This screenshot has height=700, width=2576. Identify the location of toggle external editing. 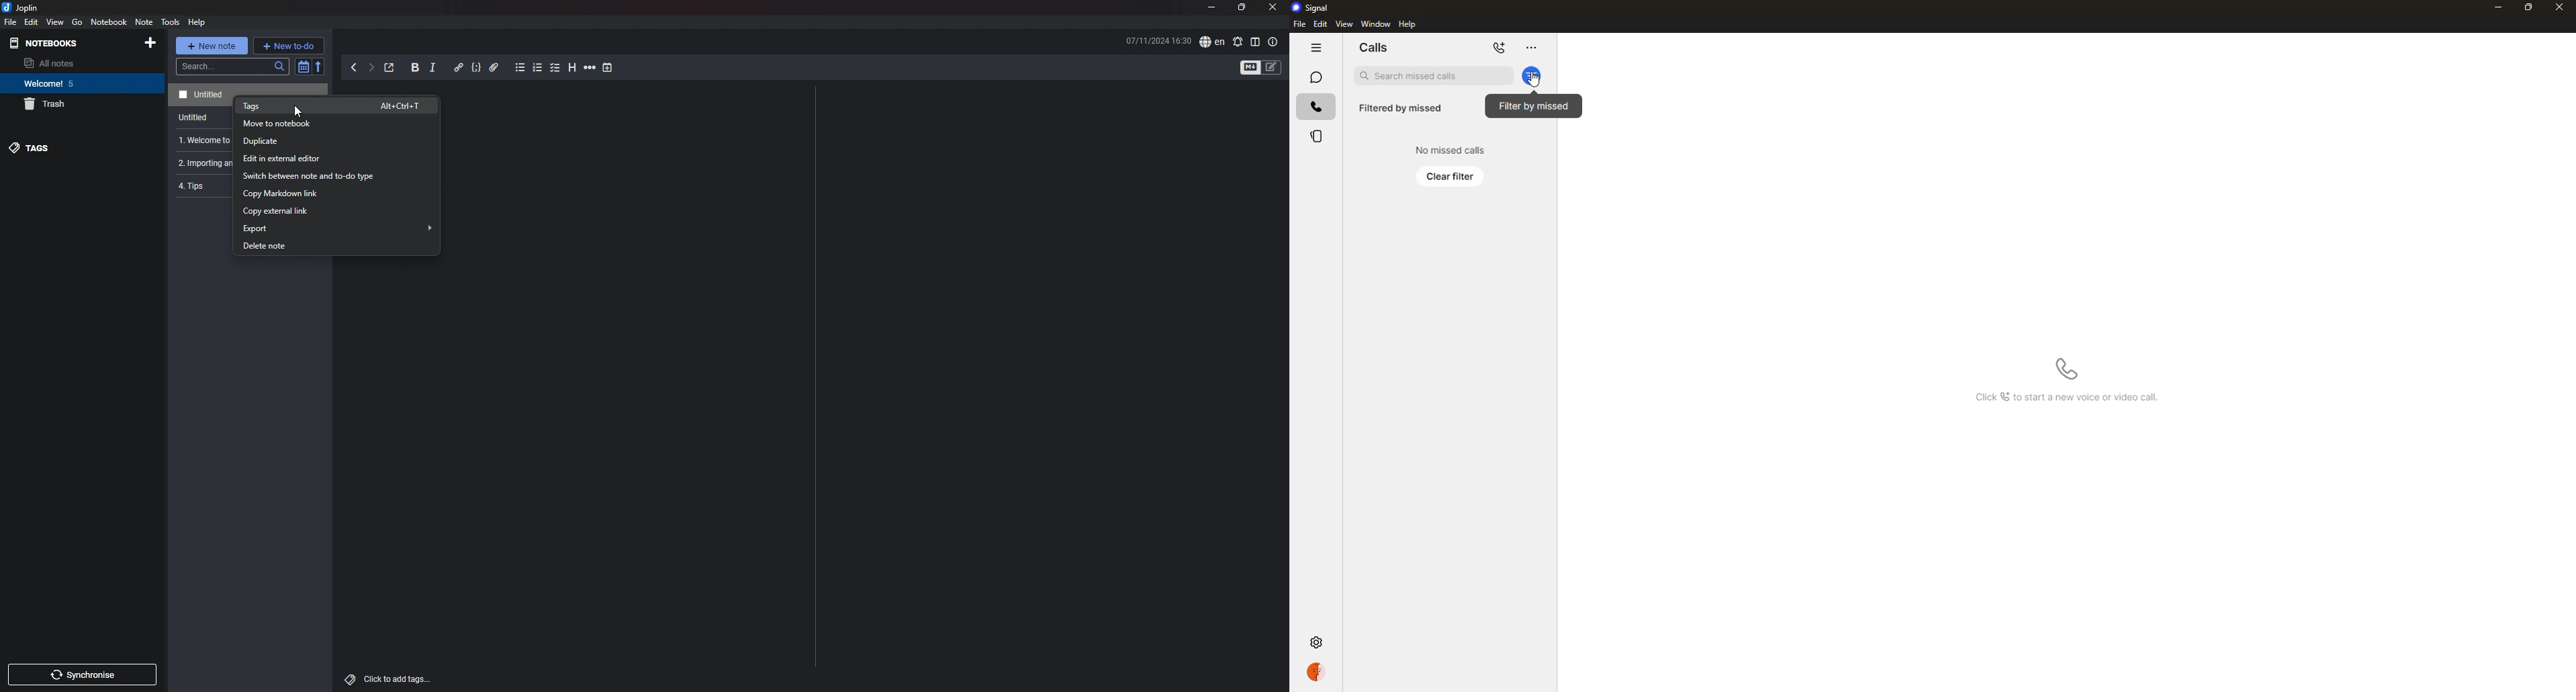
(389, 69).